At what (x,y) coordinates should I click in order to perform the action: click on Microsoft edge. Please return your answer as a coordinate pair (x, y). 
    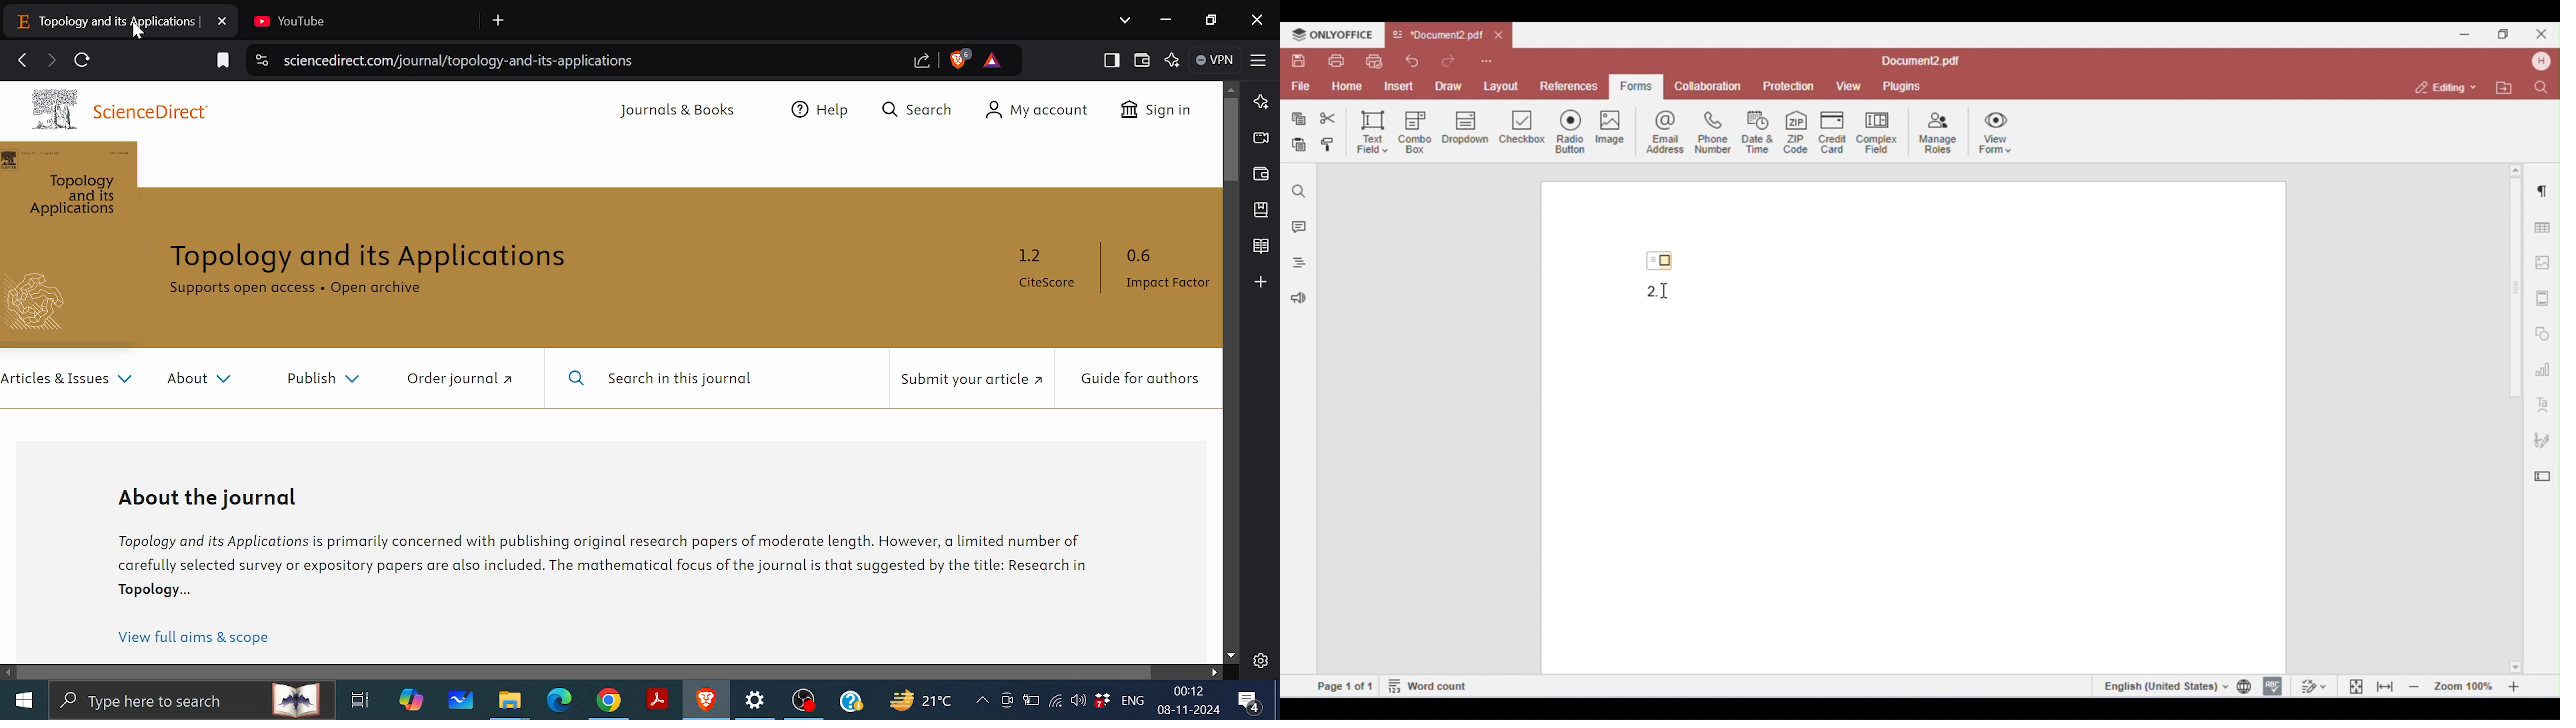
    Looking at the image, I should click on (560, 701).